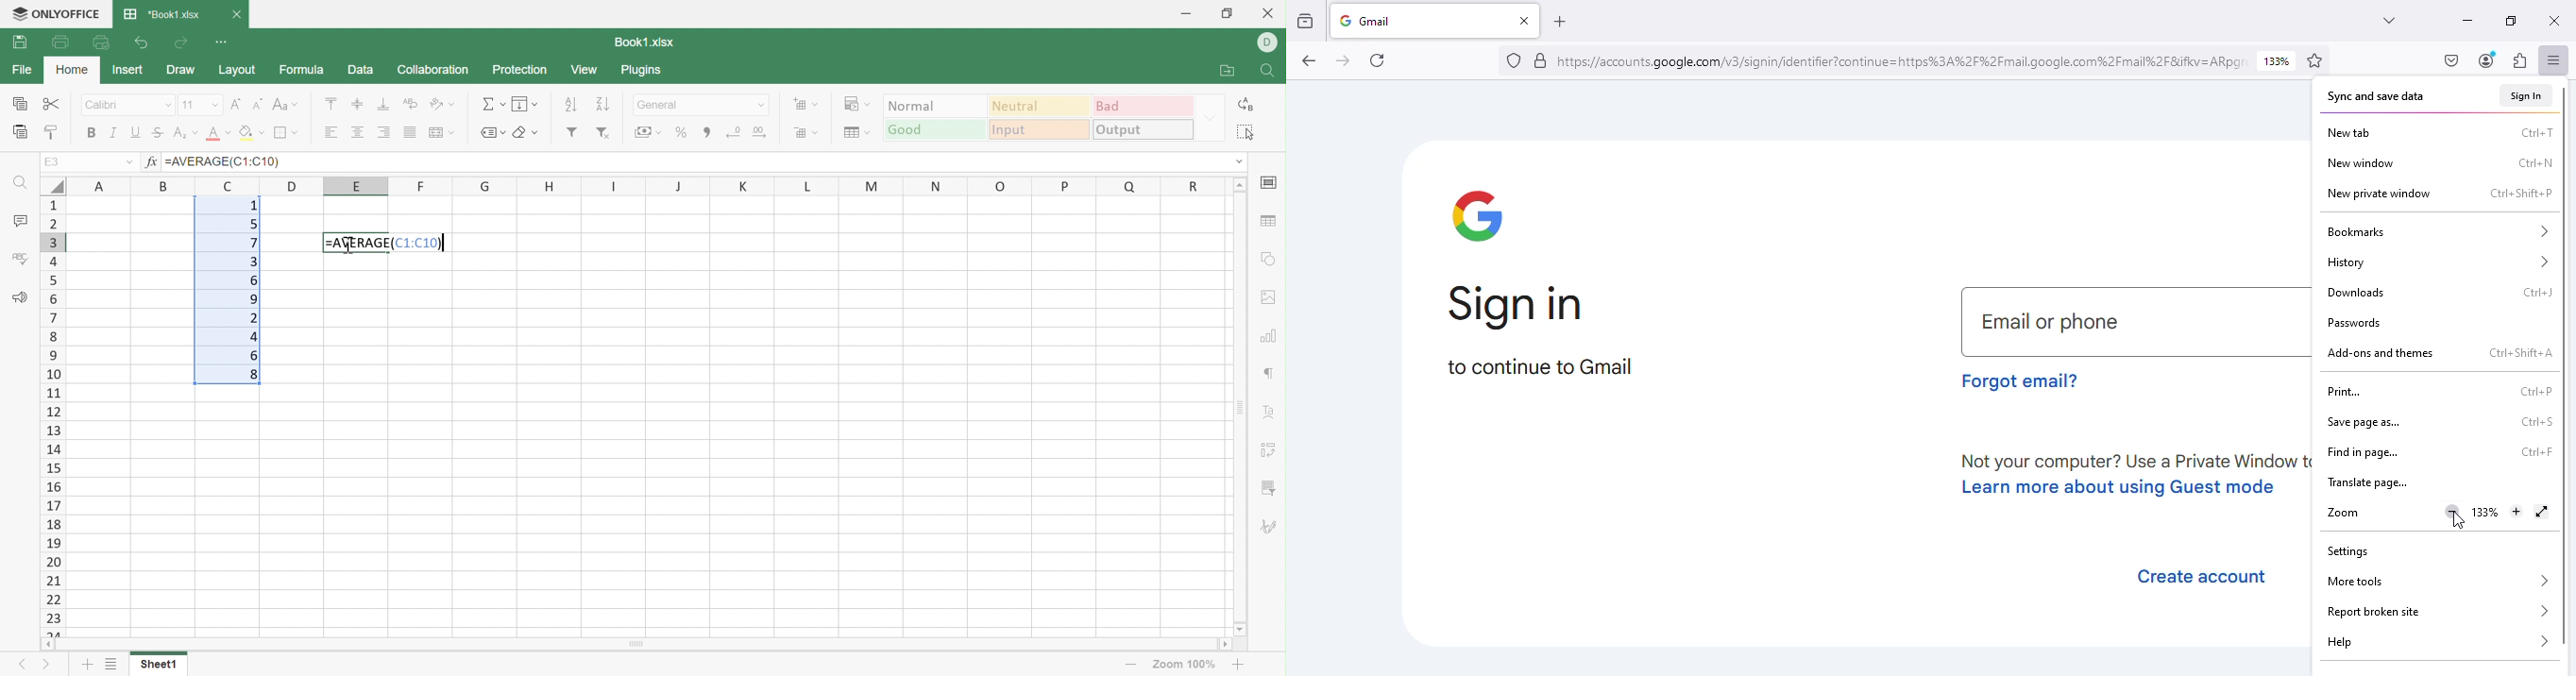  What do you see at coordinates (364, 70) in the screenshot?
I see `Data` at bounding box center [364, 70].